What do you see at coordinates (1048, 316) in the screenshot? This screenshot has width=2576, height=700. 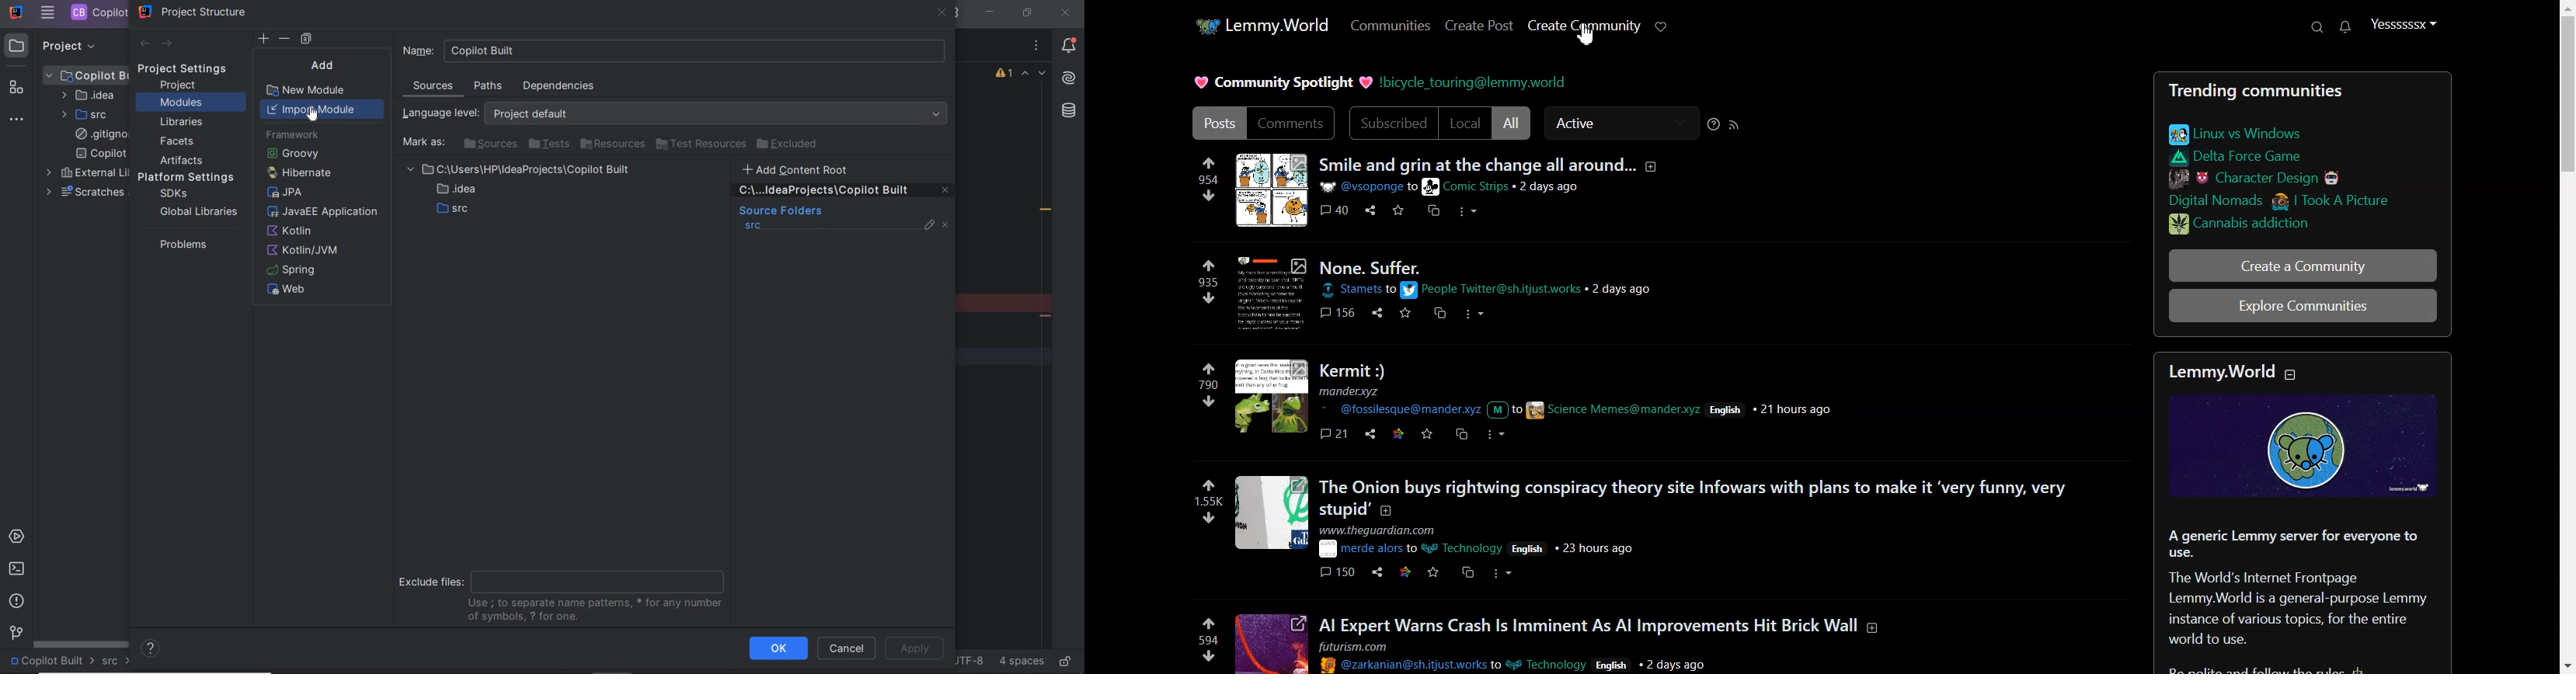 I see `remove line` at bounding box center [1048, 316].